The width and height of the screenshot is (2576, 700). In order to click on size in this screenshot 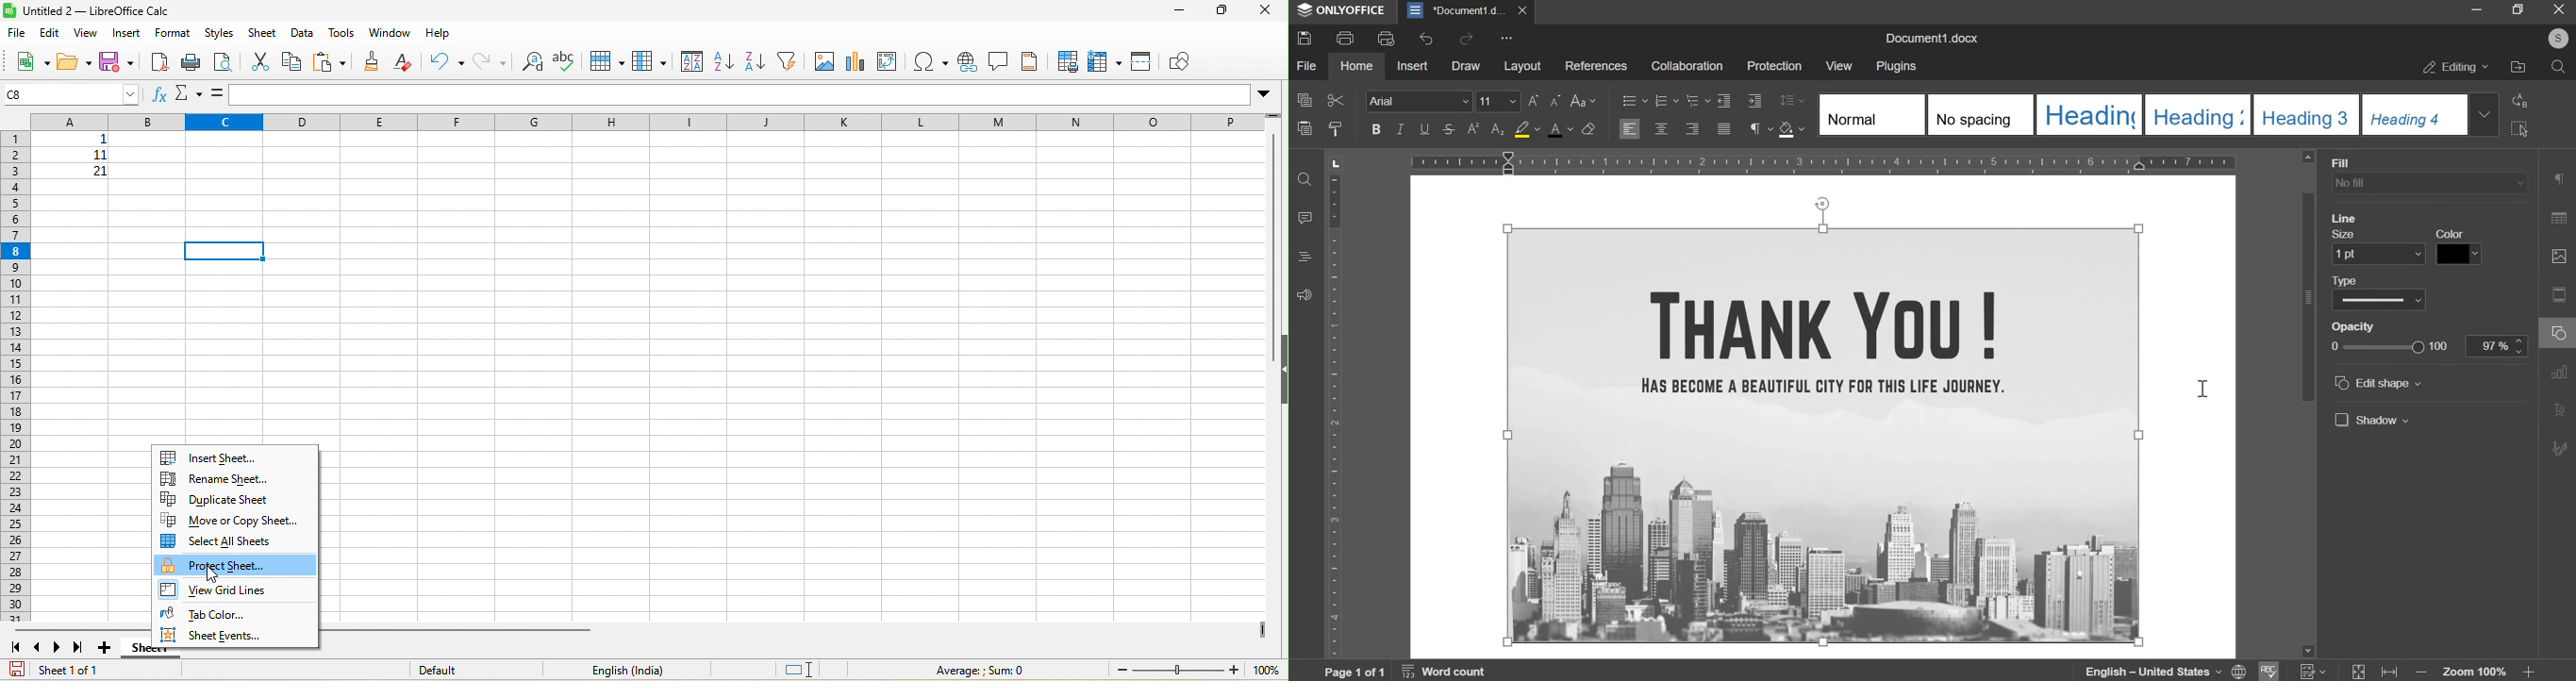, I will do `click(2380, 249)`.